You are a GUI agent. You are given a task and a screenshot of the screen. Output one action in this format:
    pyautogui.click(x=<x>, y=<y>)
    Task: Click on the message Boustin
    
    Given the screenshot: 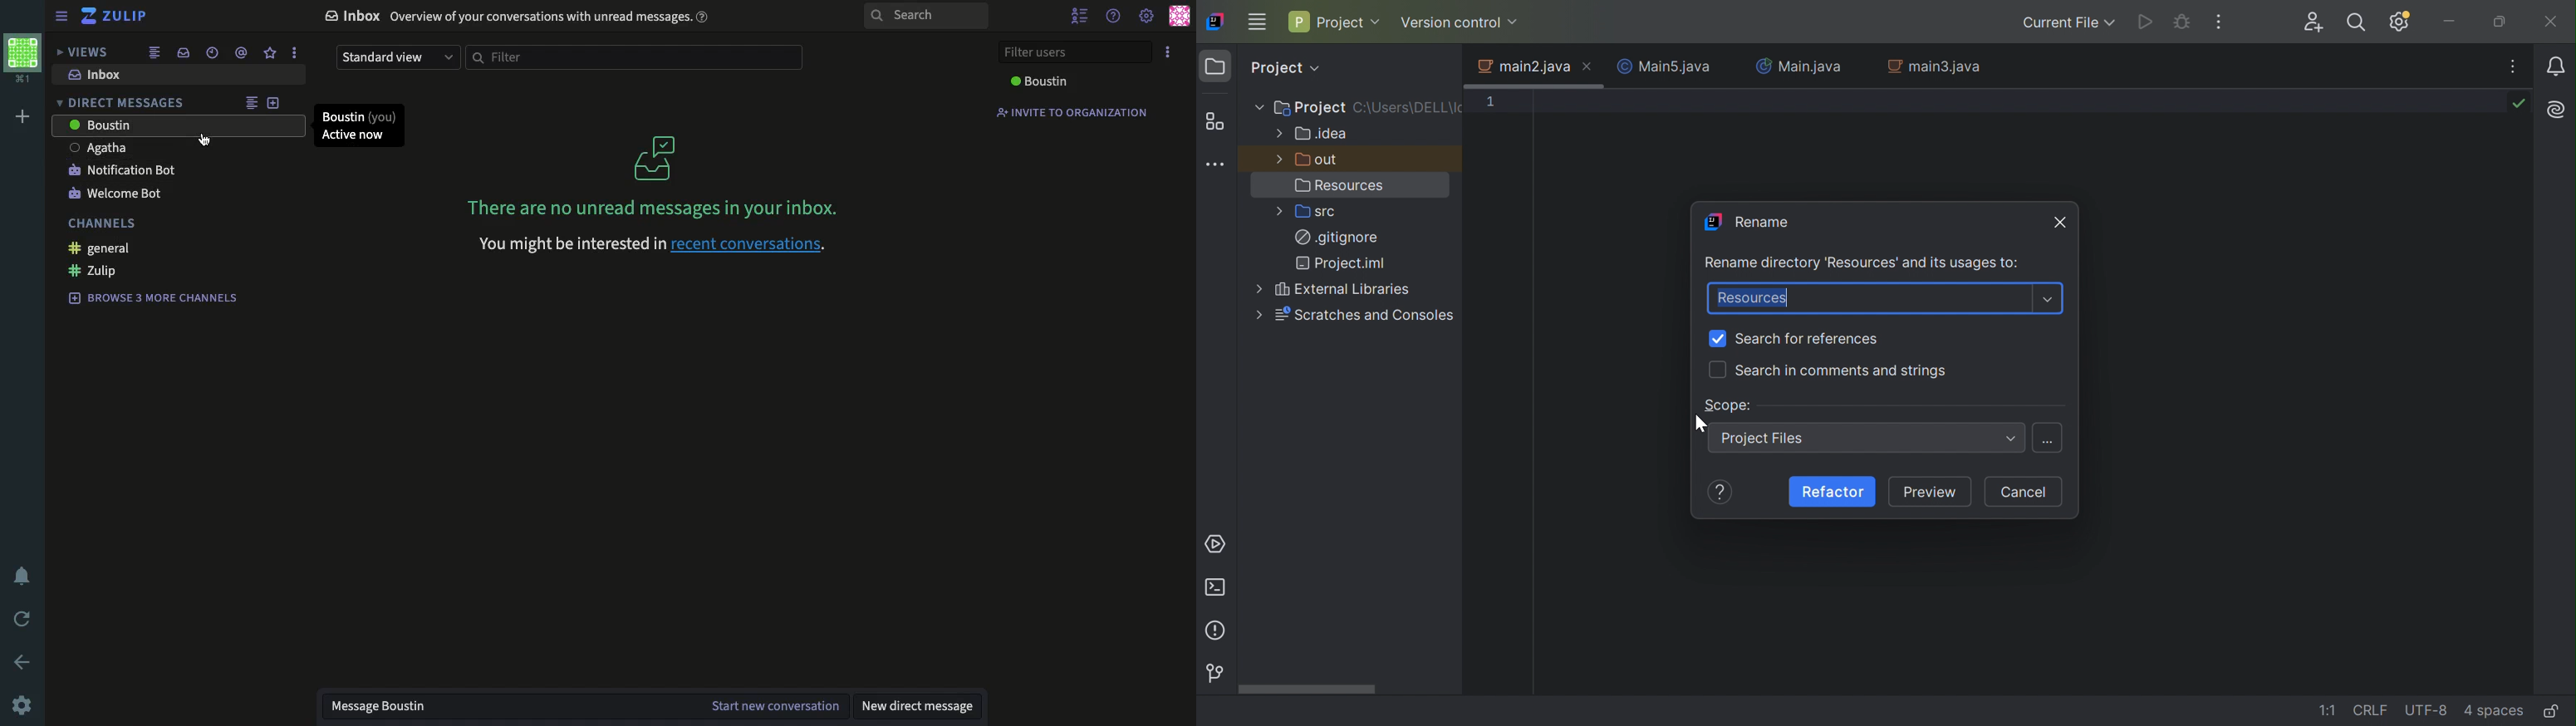 What is the action you would take?
    pyautogui.click(x=379, y=709)
    